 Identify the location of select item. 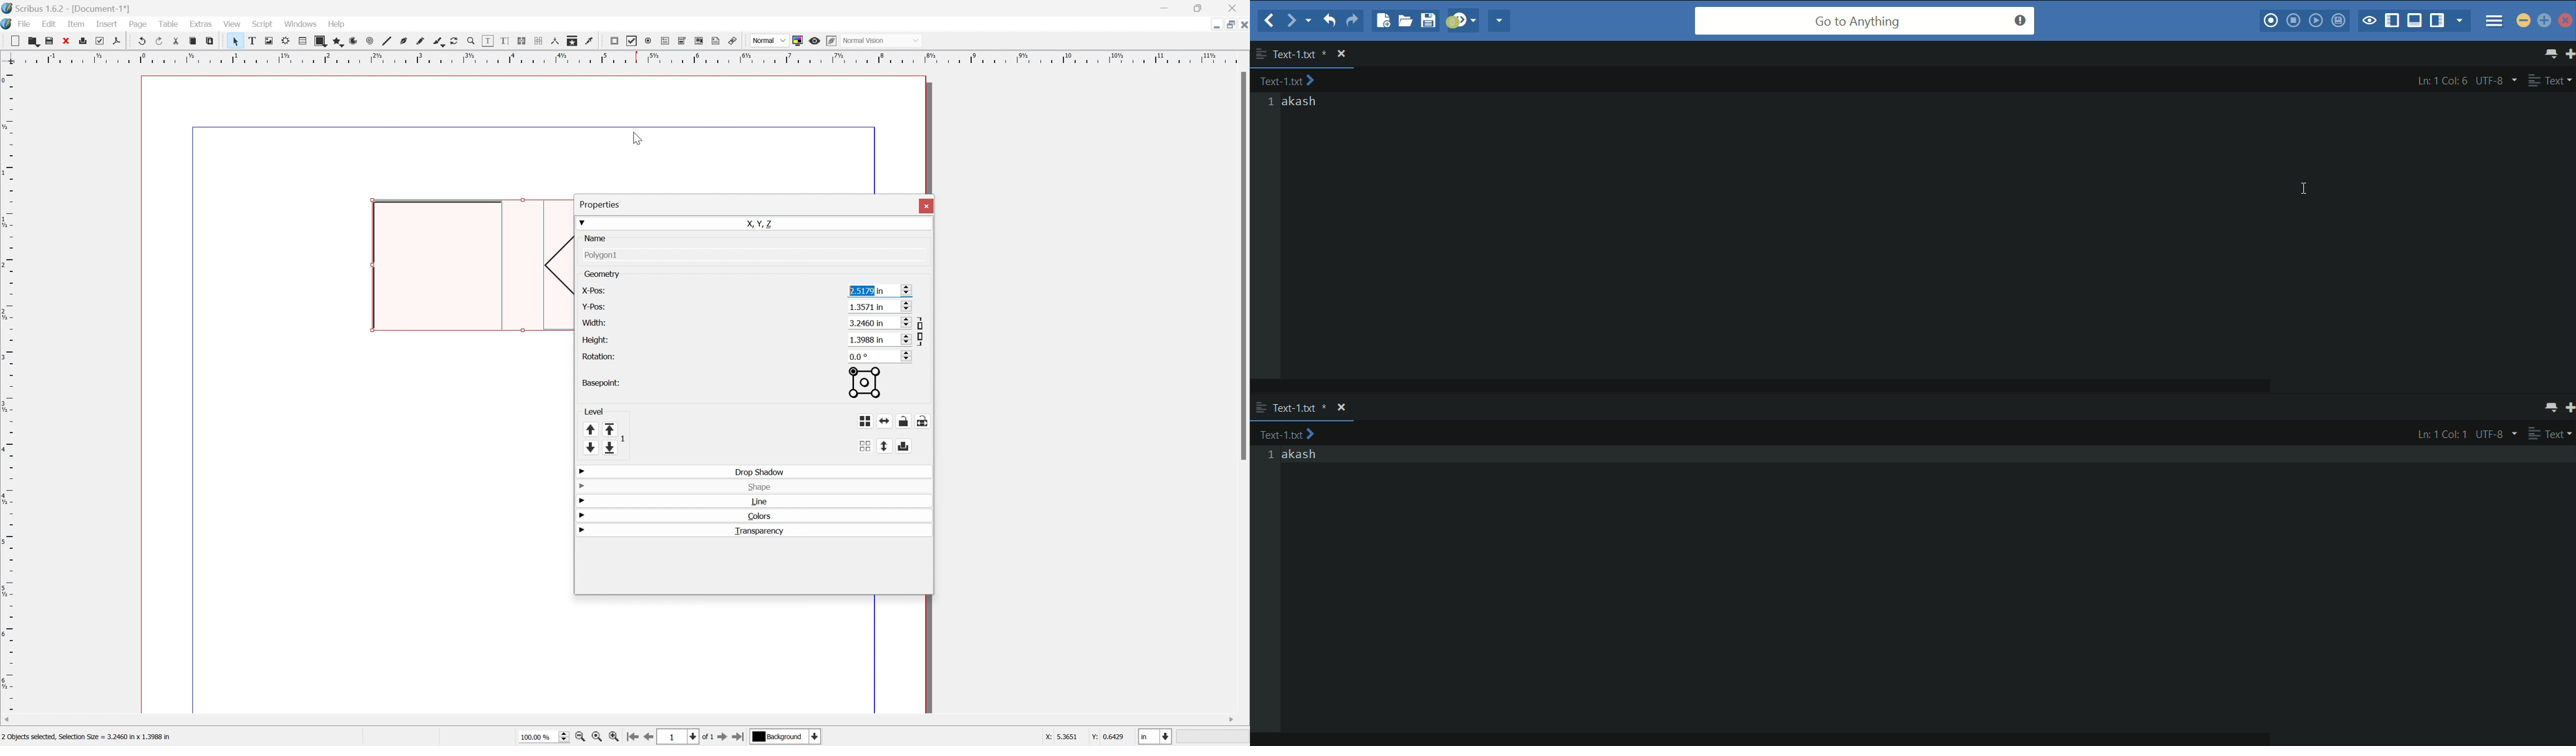
(232, 41).